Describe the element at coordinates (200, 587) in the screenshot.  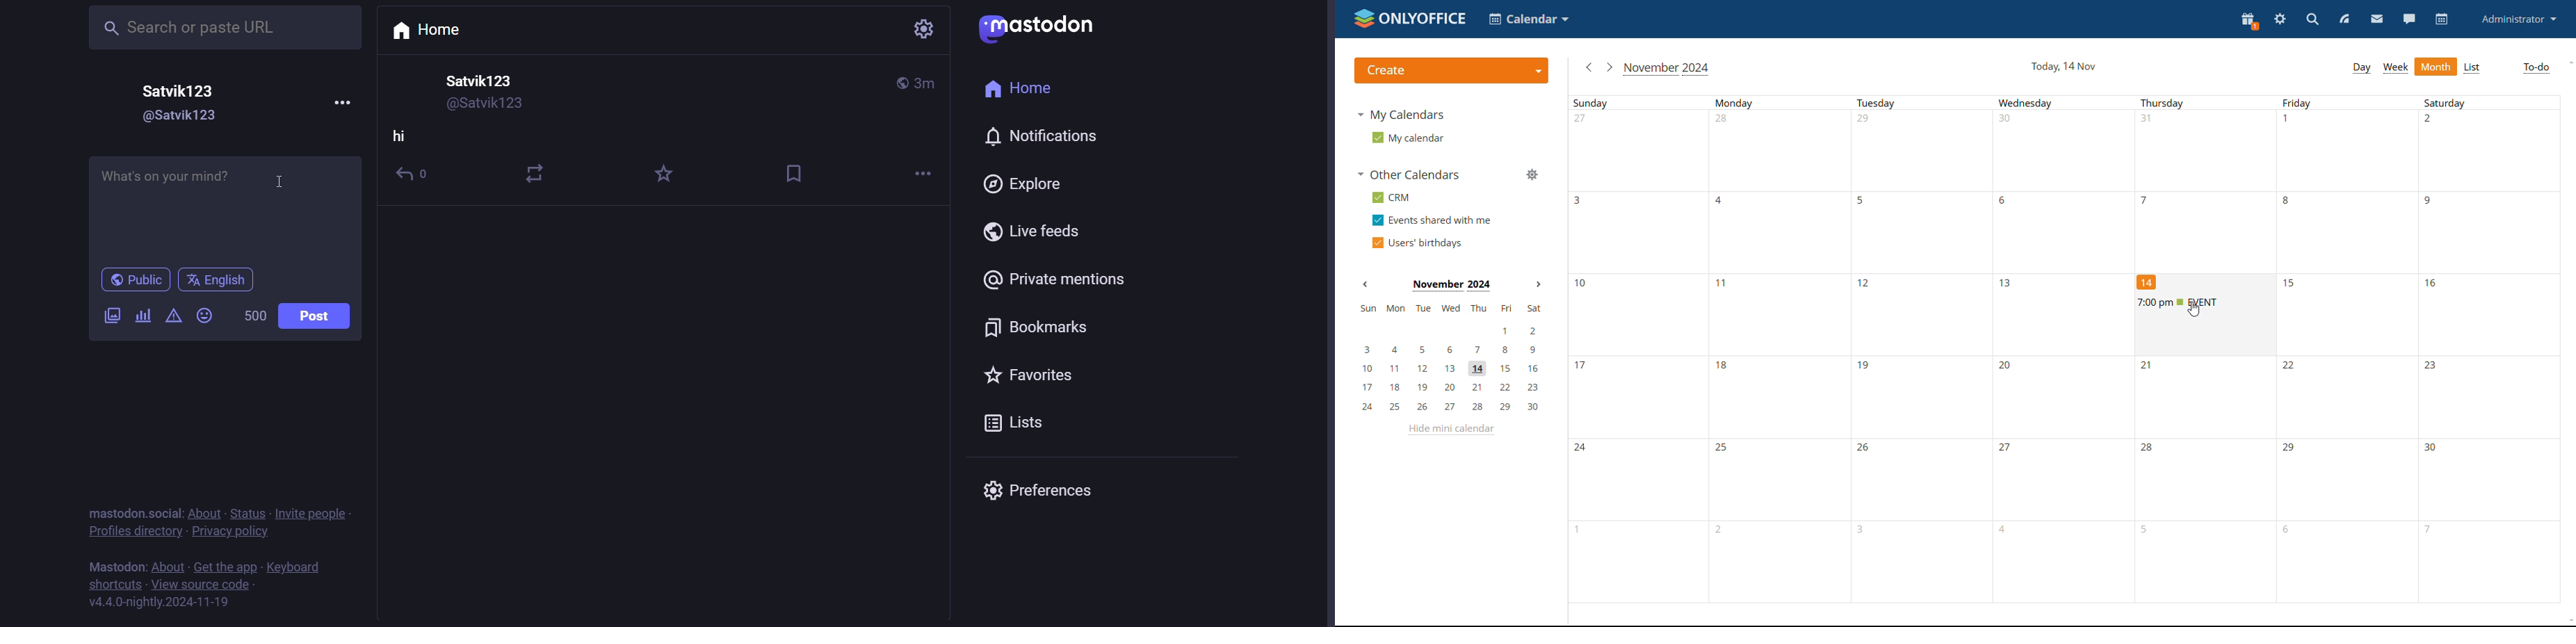
I see `source code` at that location.